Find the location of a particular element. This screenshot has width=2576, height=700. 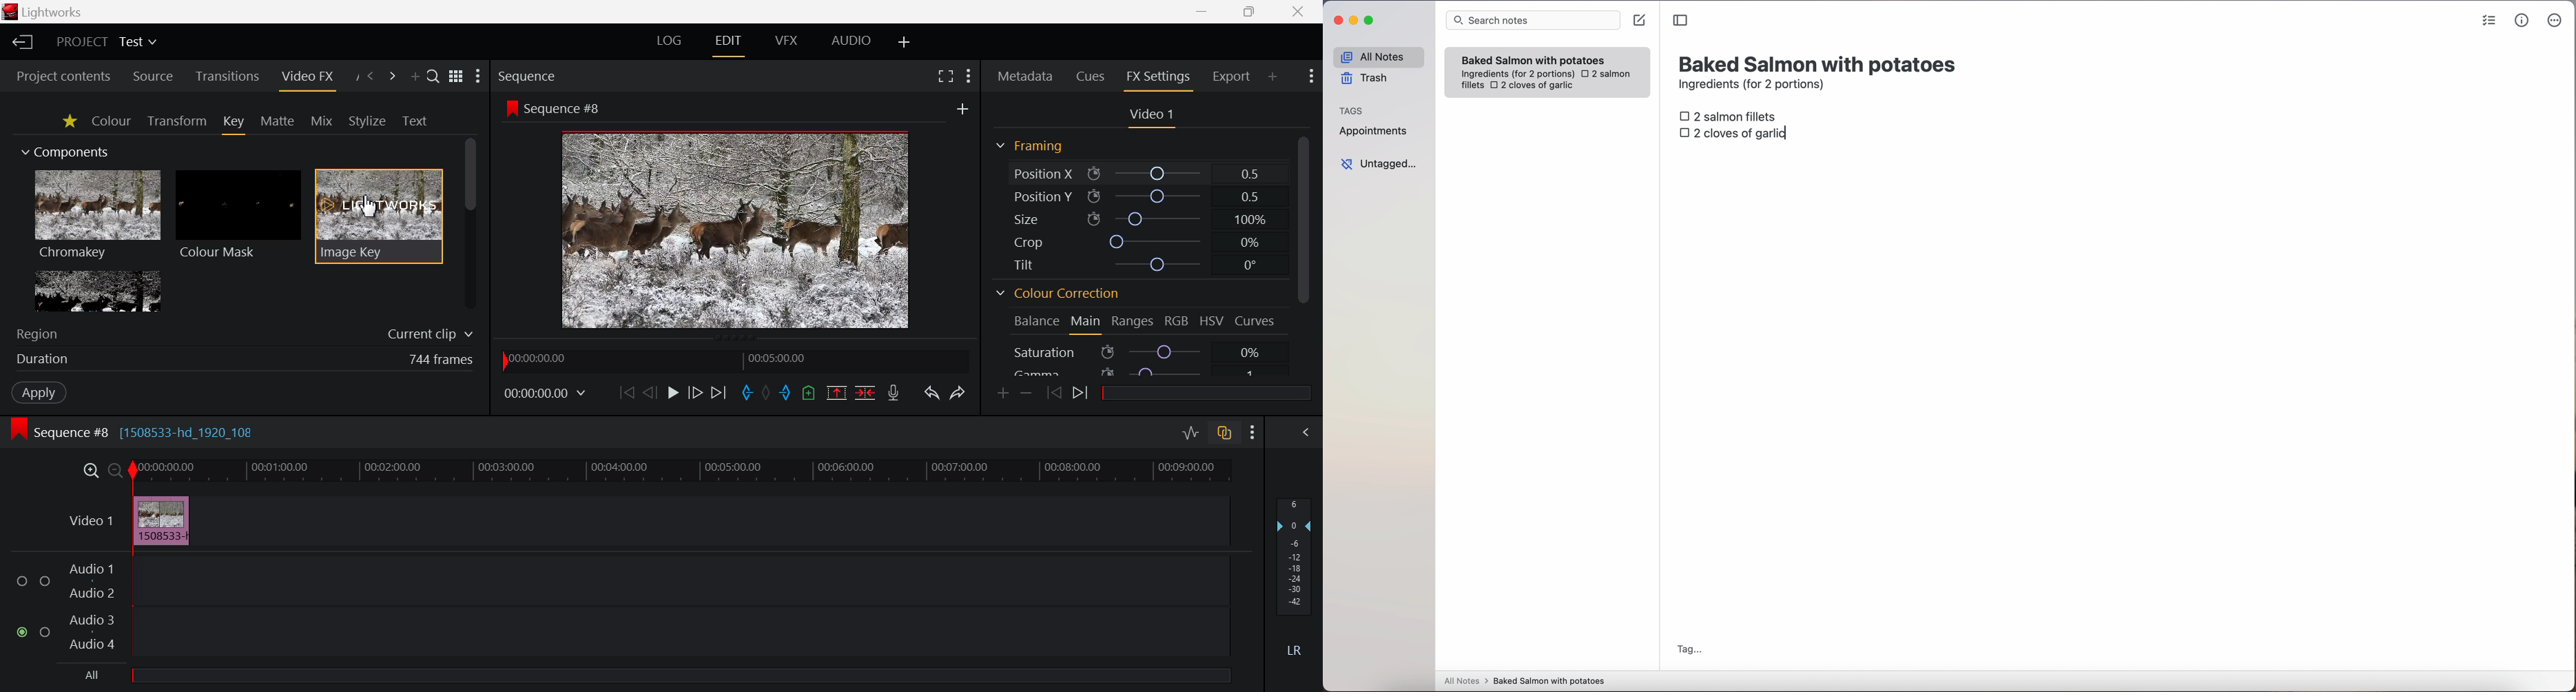

icon is located at coordinates (1108, 352).